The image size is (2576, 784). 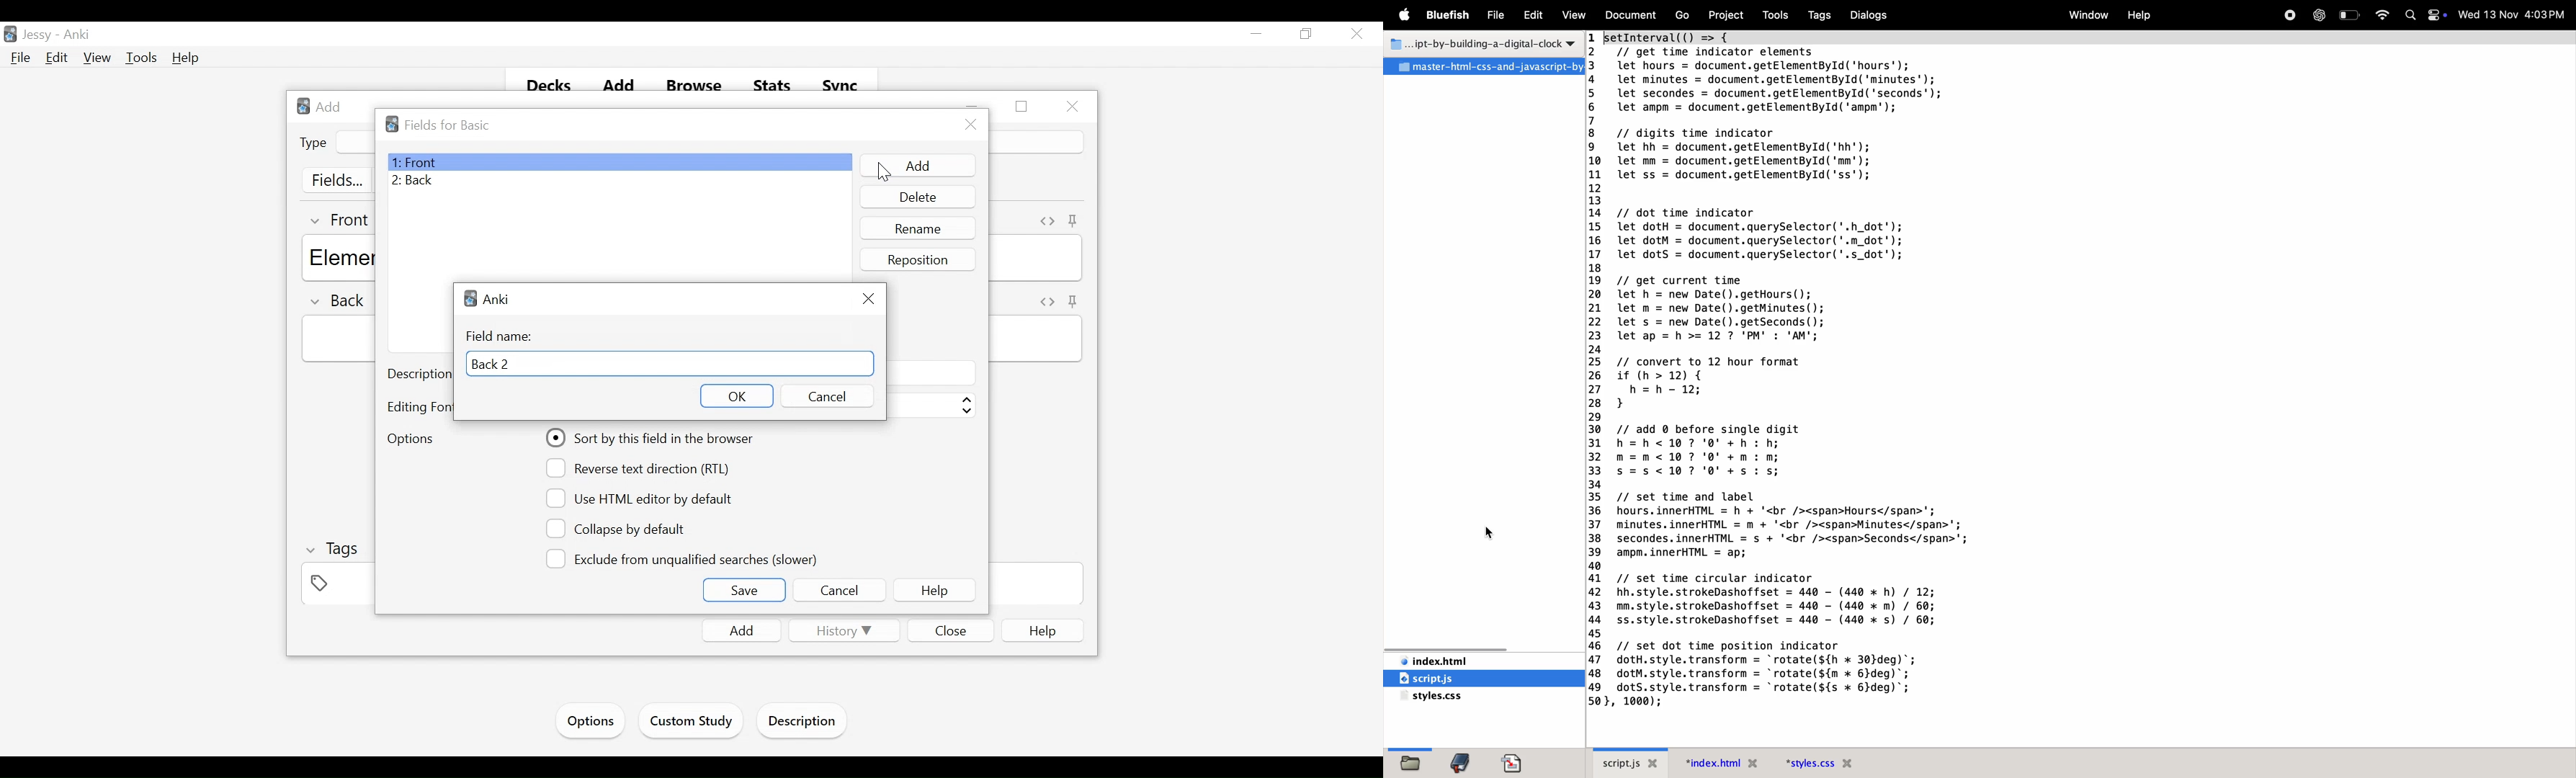 What do you see at coordinates (1571, 15) in the screenshot?
I see `view` at bounding box center [1571, 15].